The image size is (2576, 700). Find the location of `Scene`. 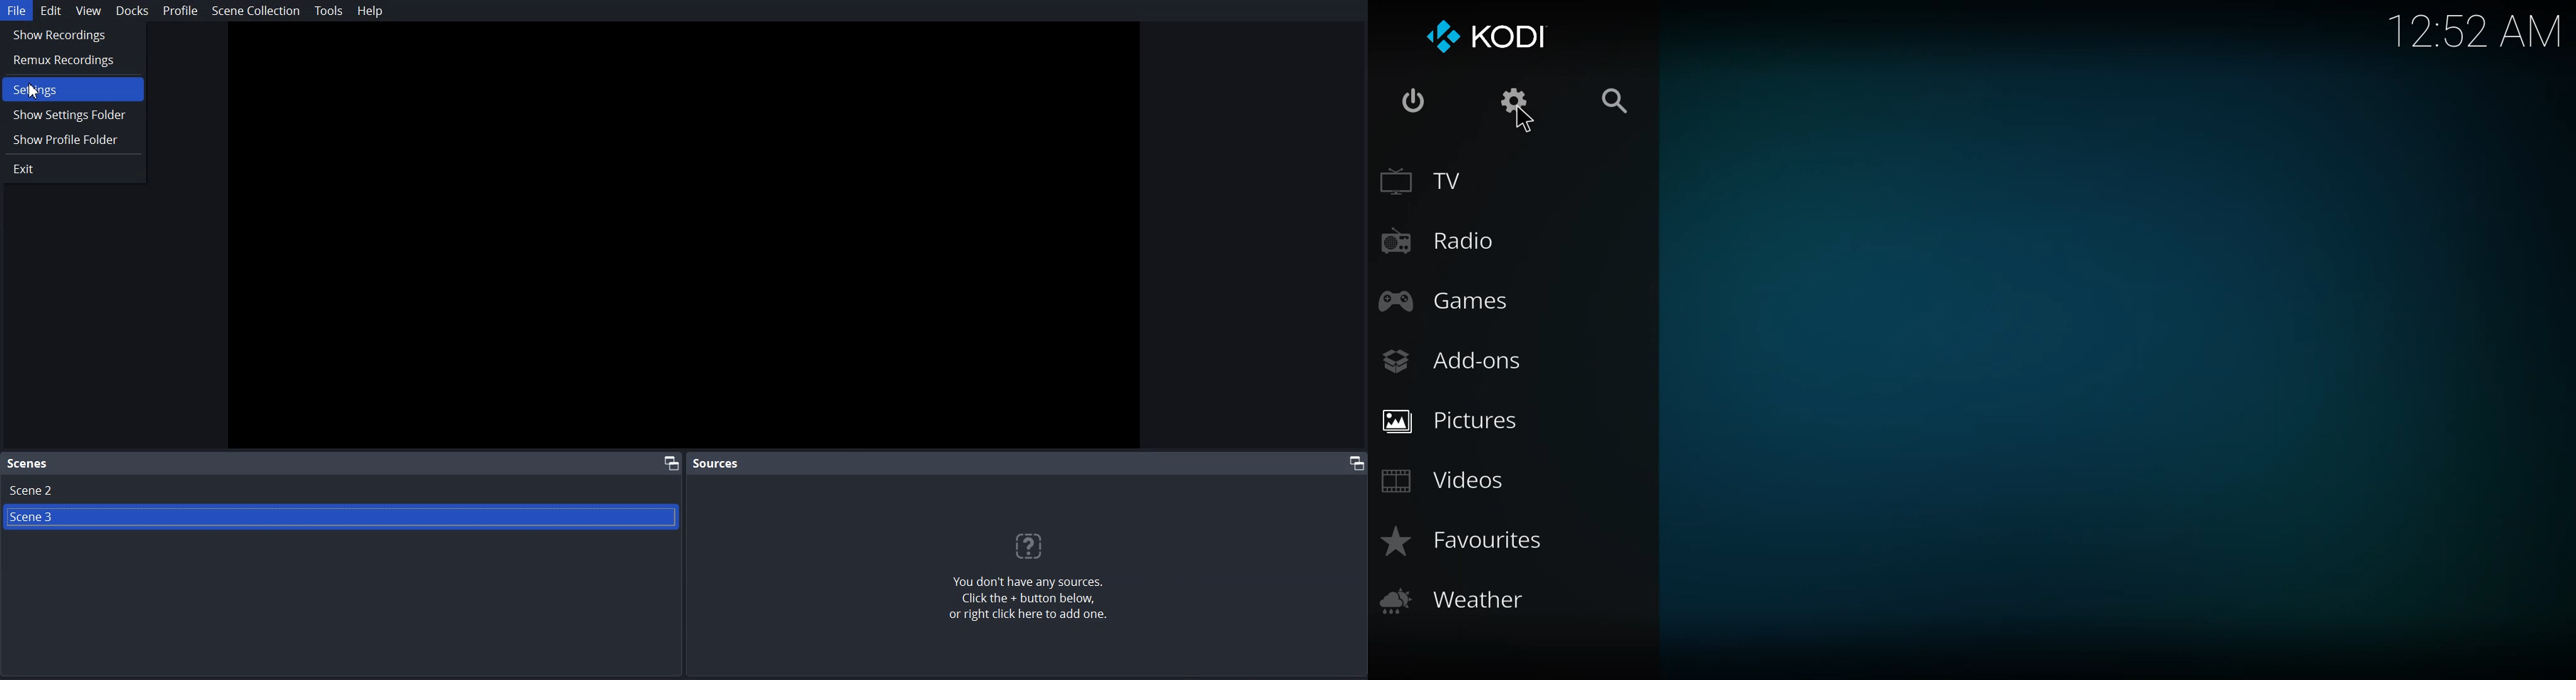

Scene is located at coordinates (28, 464).